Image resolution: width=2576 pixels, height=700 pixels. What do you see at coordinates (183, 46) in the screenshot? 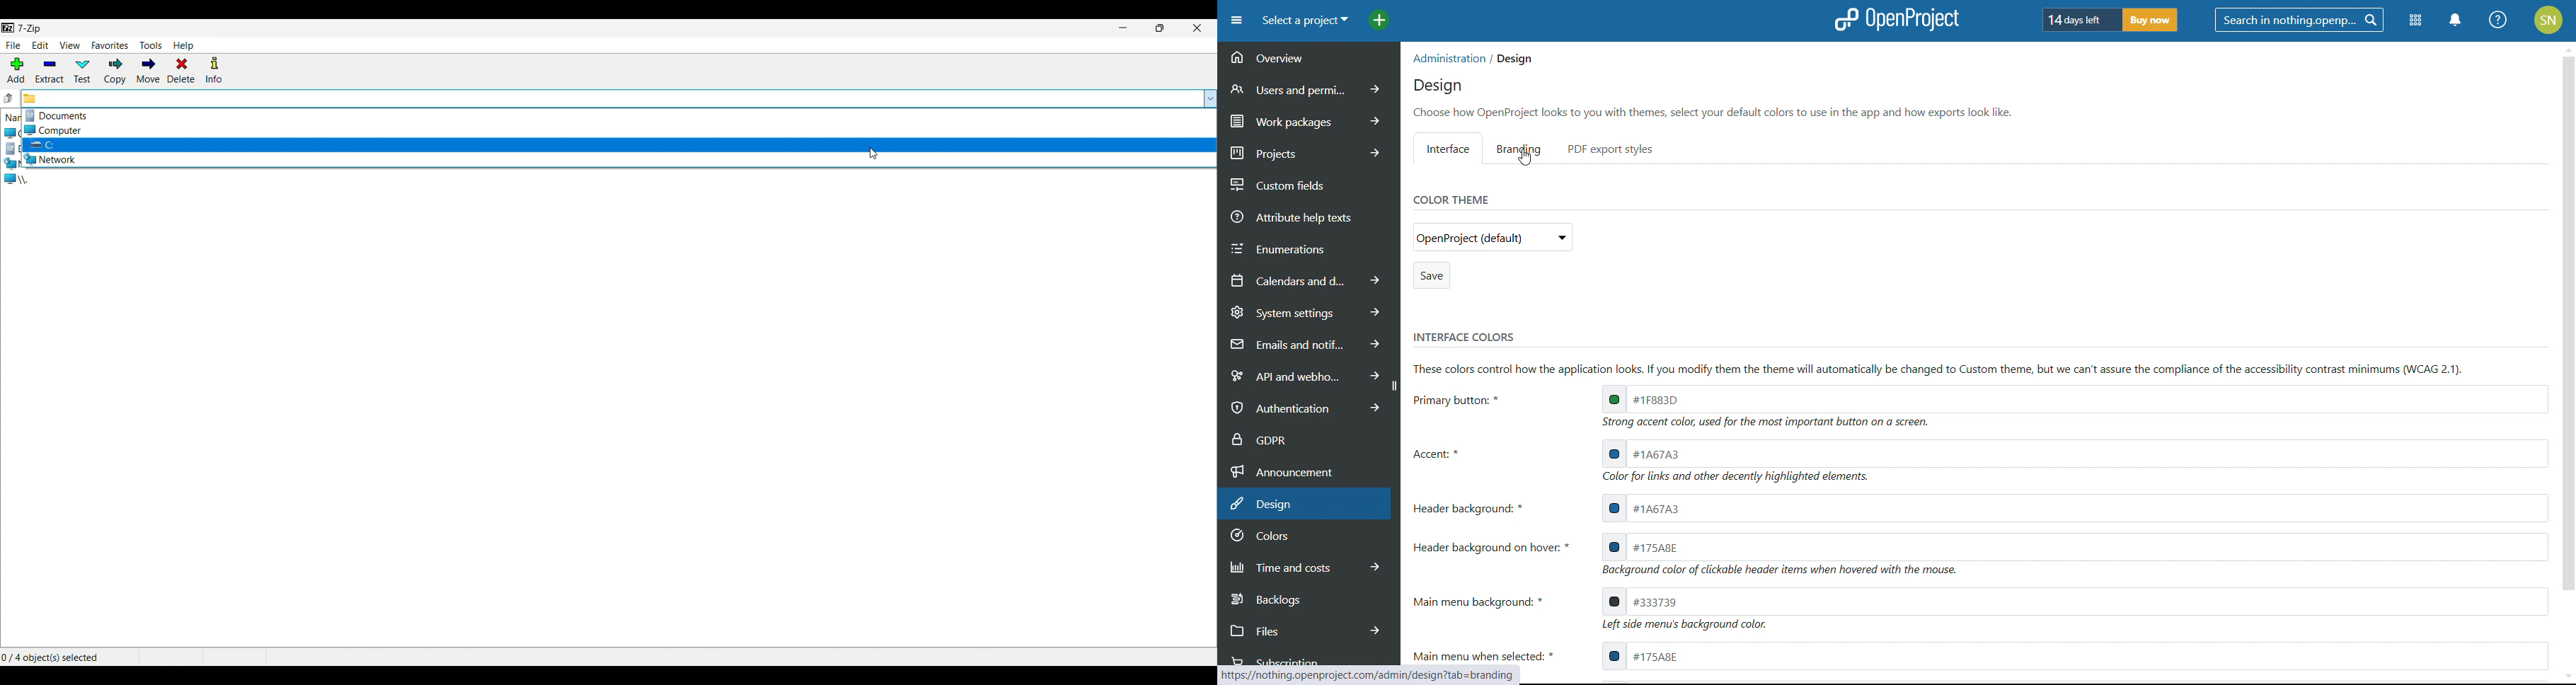
I see `Help menu` at bounding box center [183, 46].